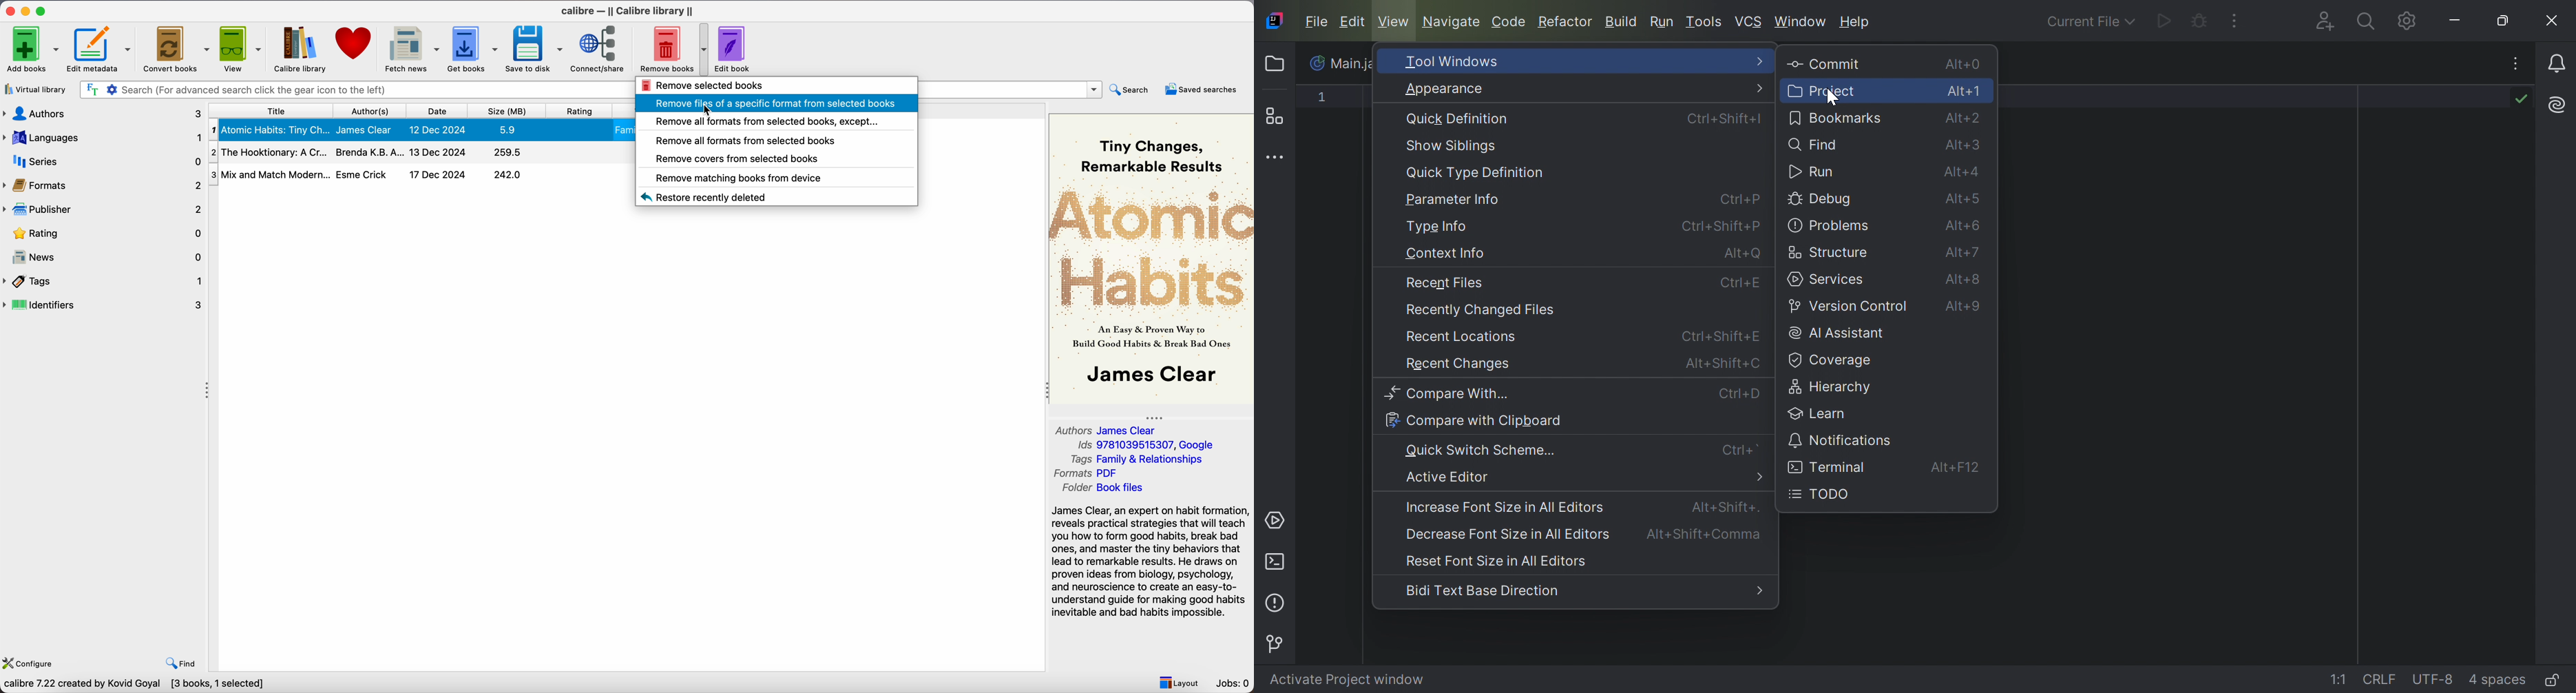  What do you see at coordinates (103, 209) in the screenshot?
I see `publisher` at bounding box center [103, 209].